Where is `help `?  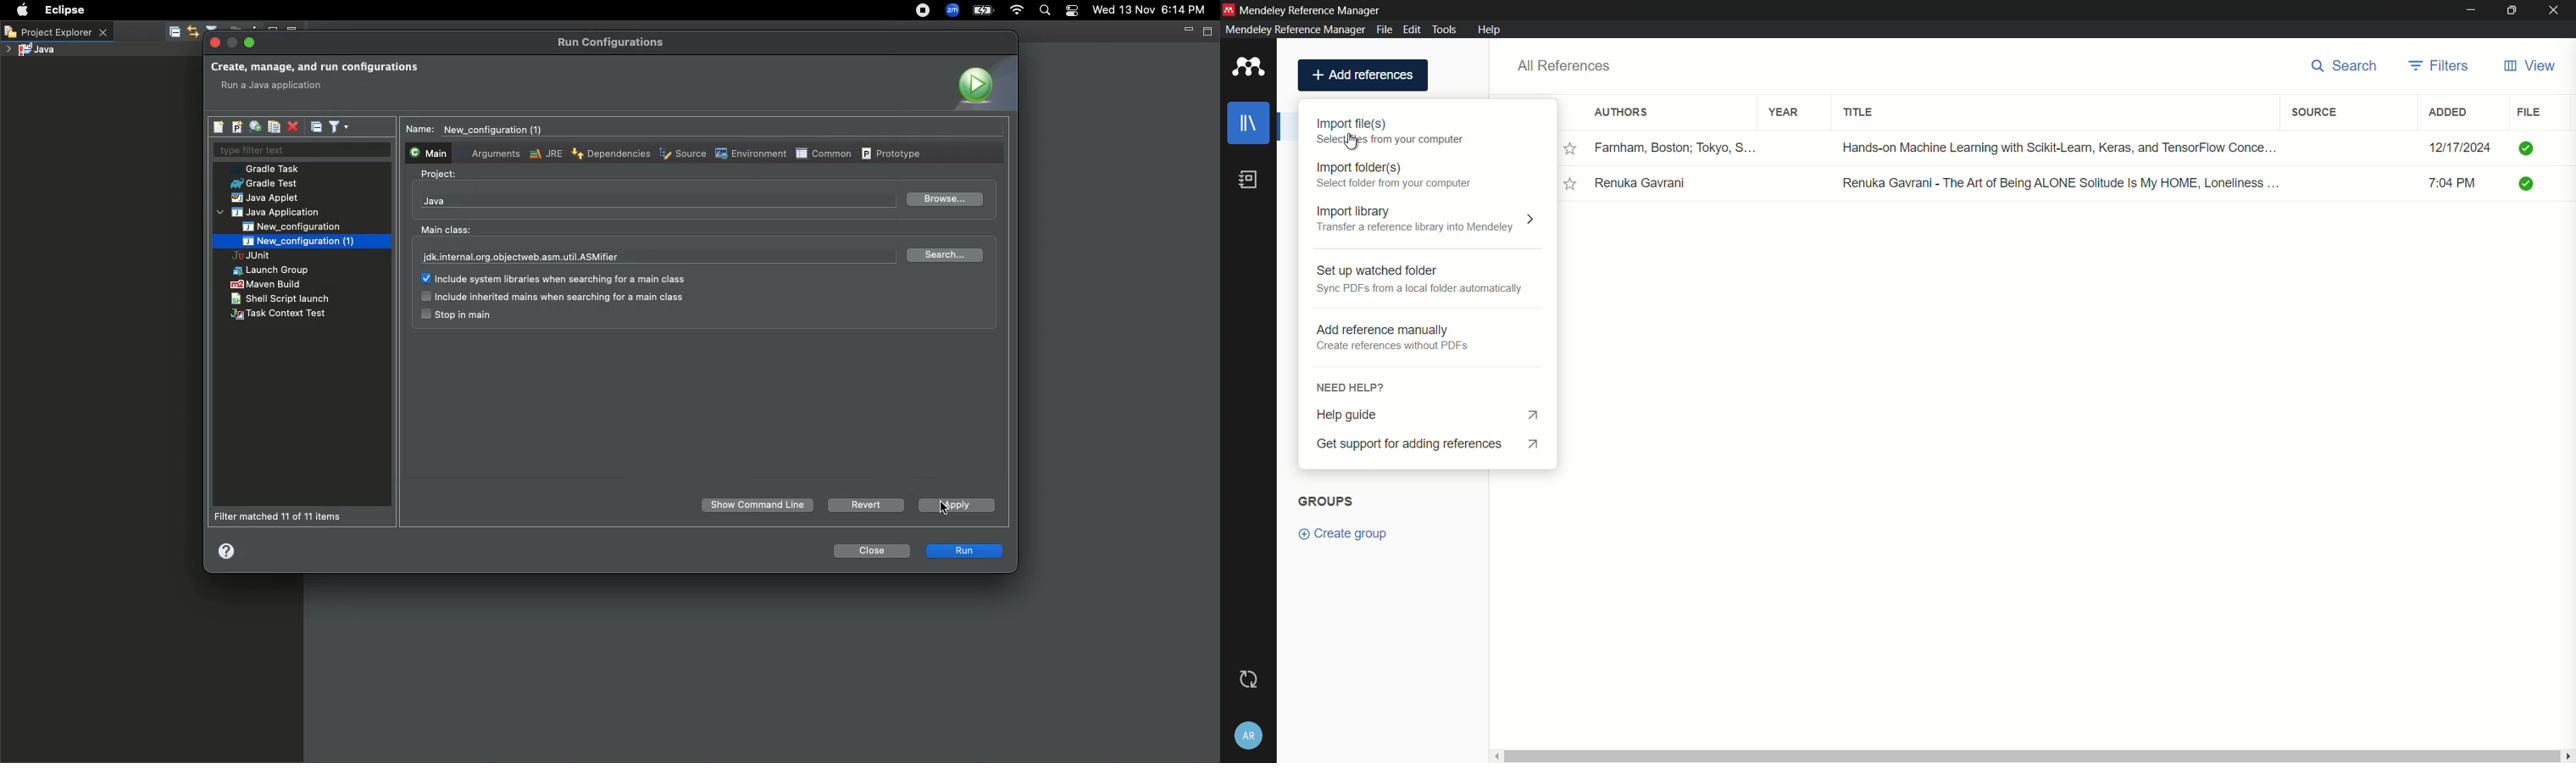
help  is located at coordinates (1489, 30).